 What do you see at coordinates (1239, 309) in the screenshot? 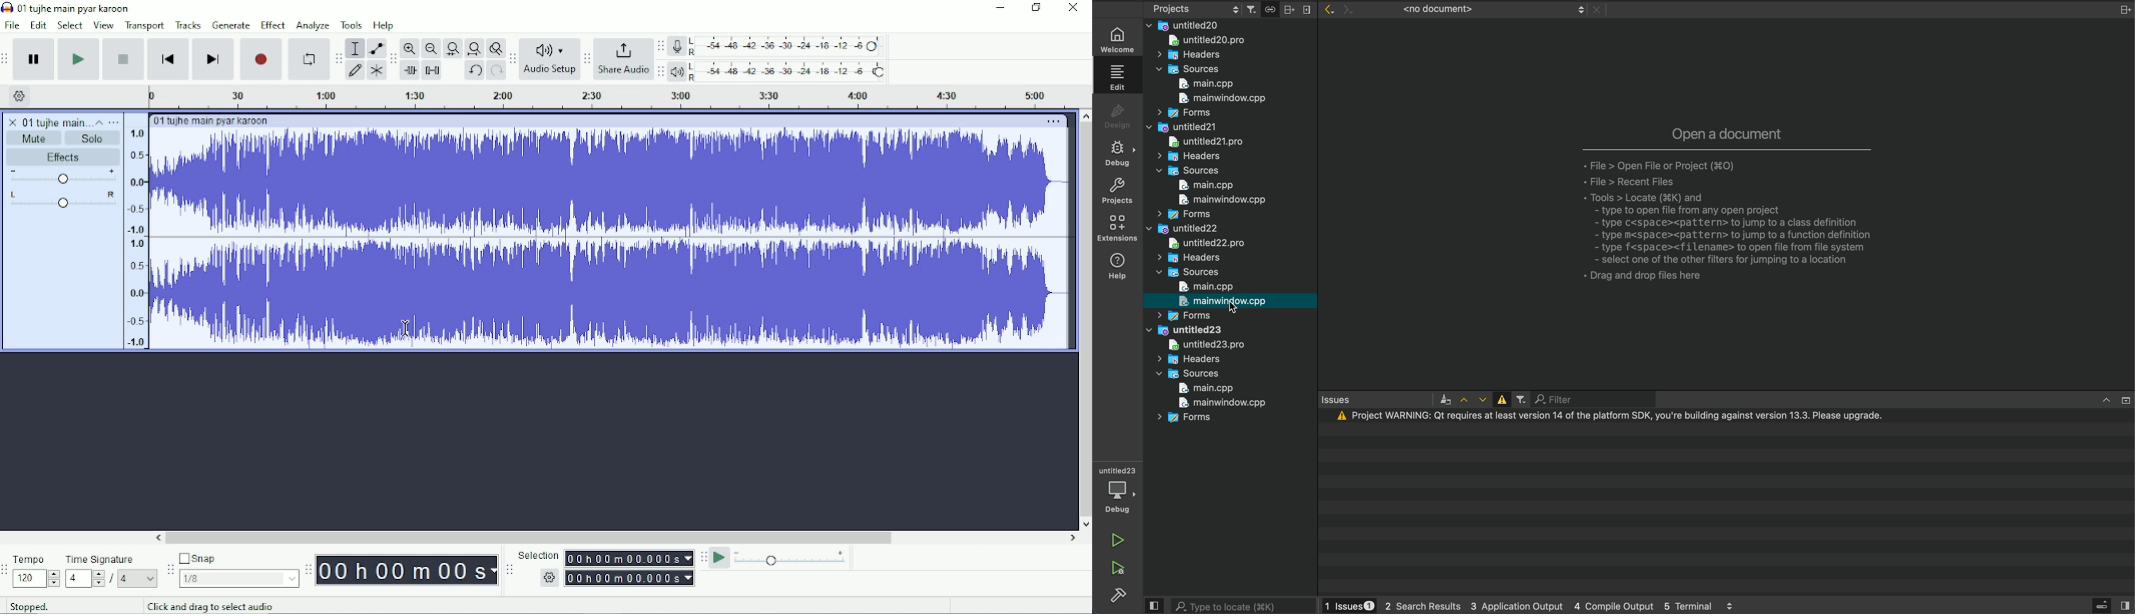
I see `cursor` at bounding box center [1239, 309].